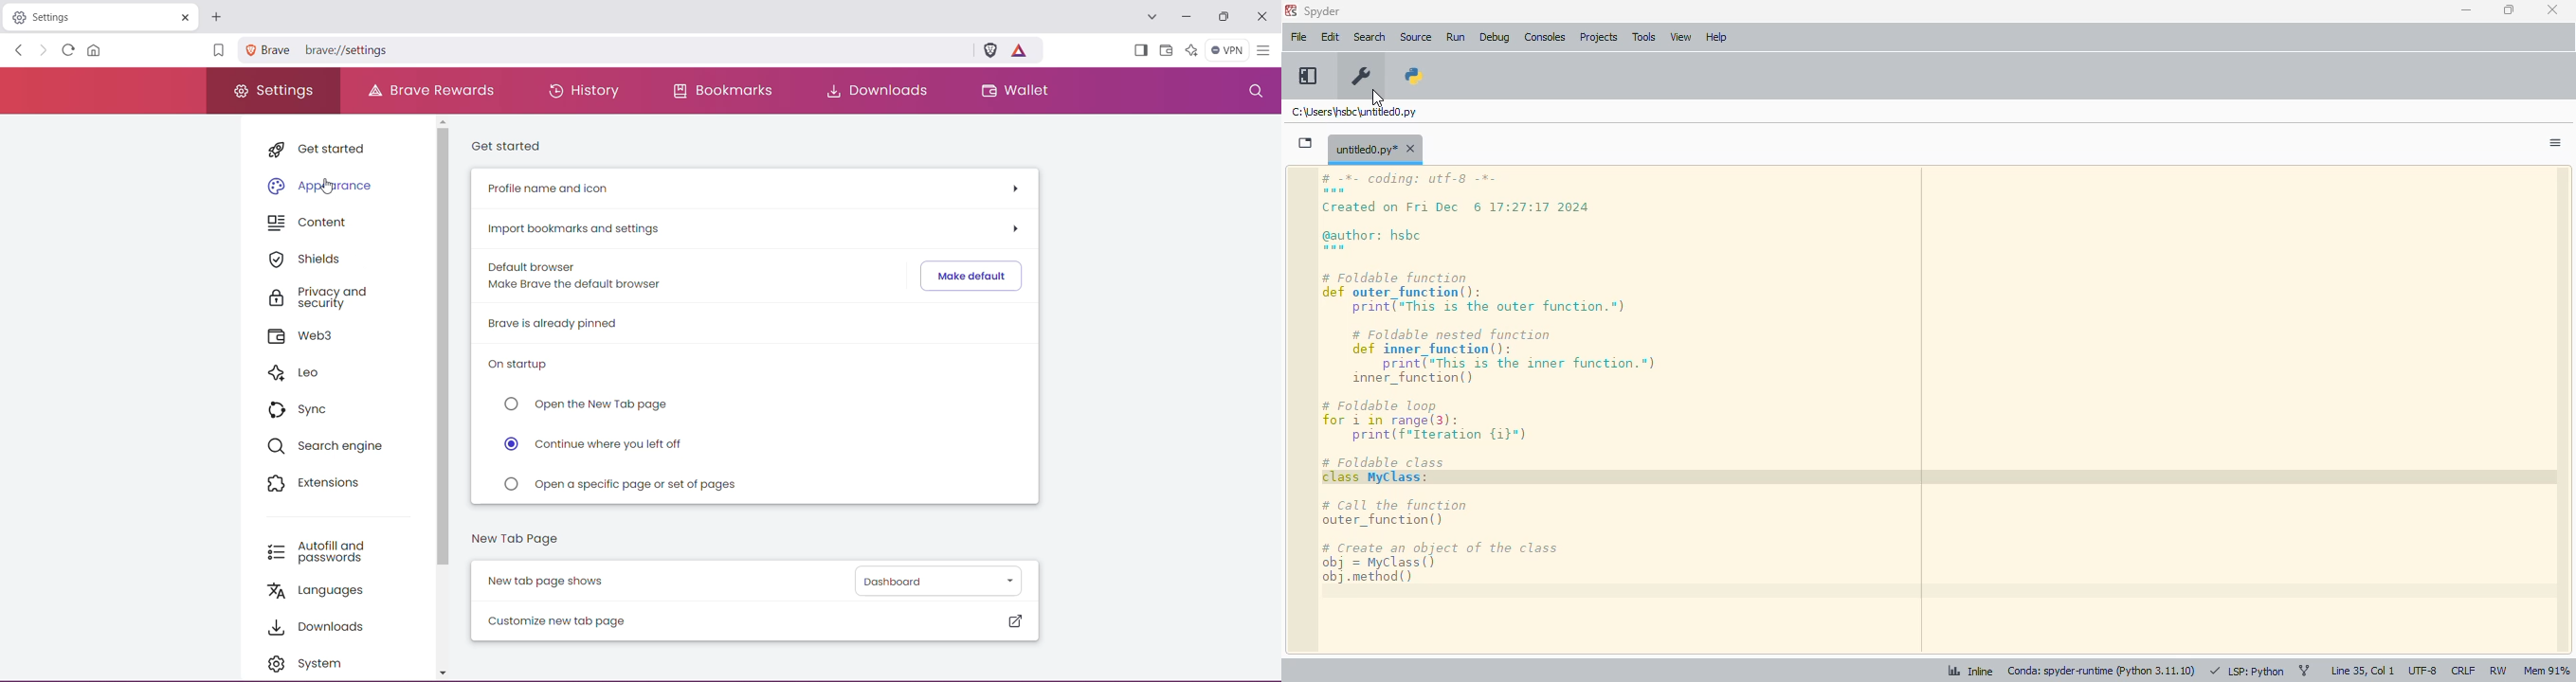  What do you see at coordinates (1378, 99) in the screenshot?
I see `cursor` at bounding box center [1378, 99].